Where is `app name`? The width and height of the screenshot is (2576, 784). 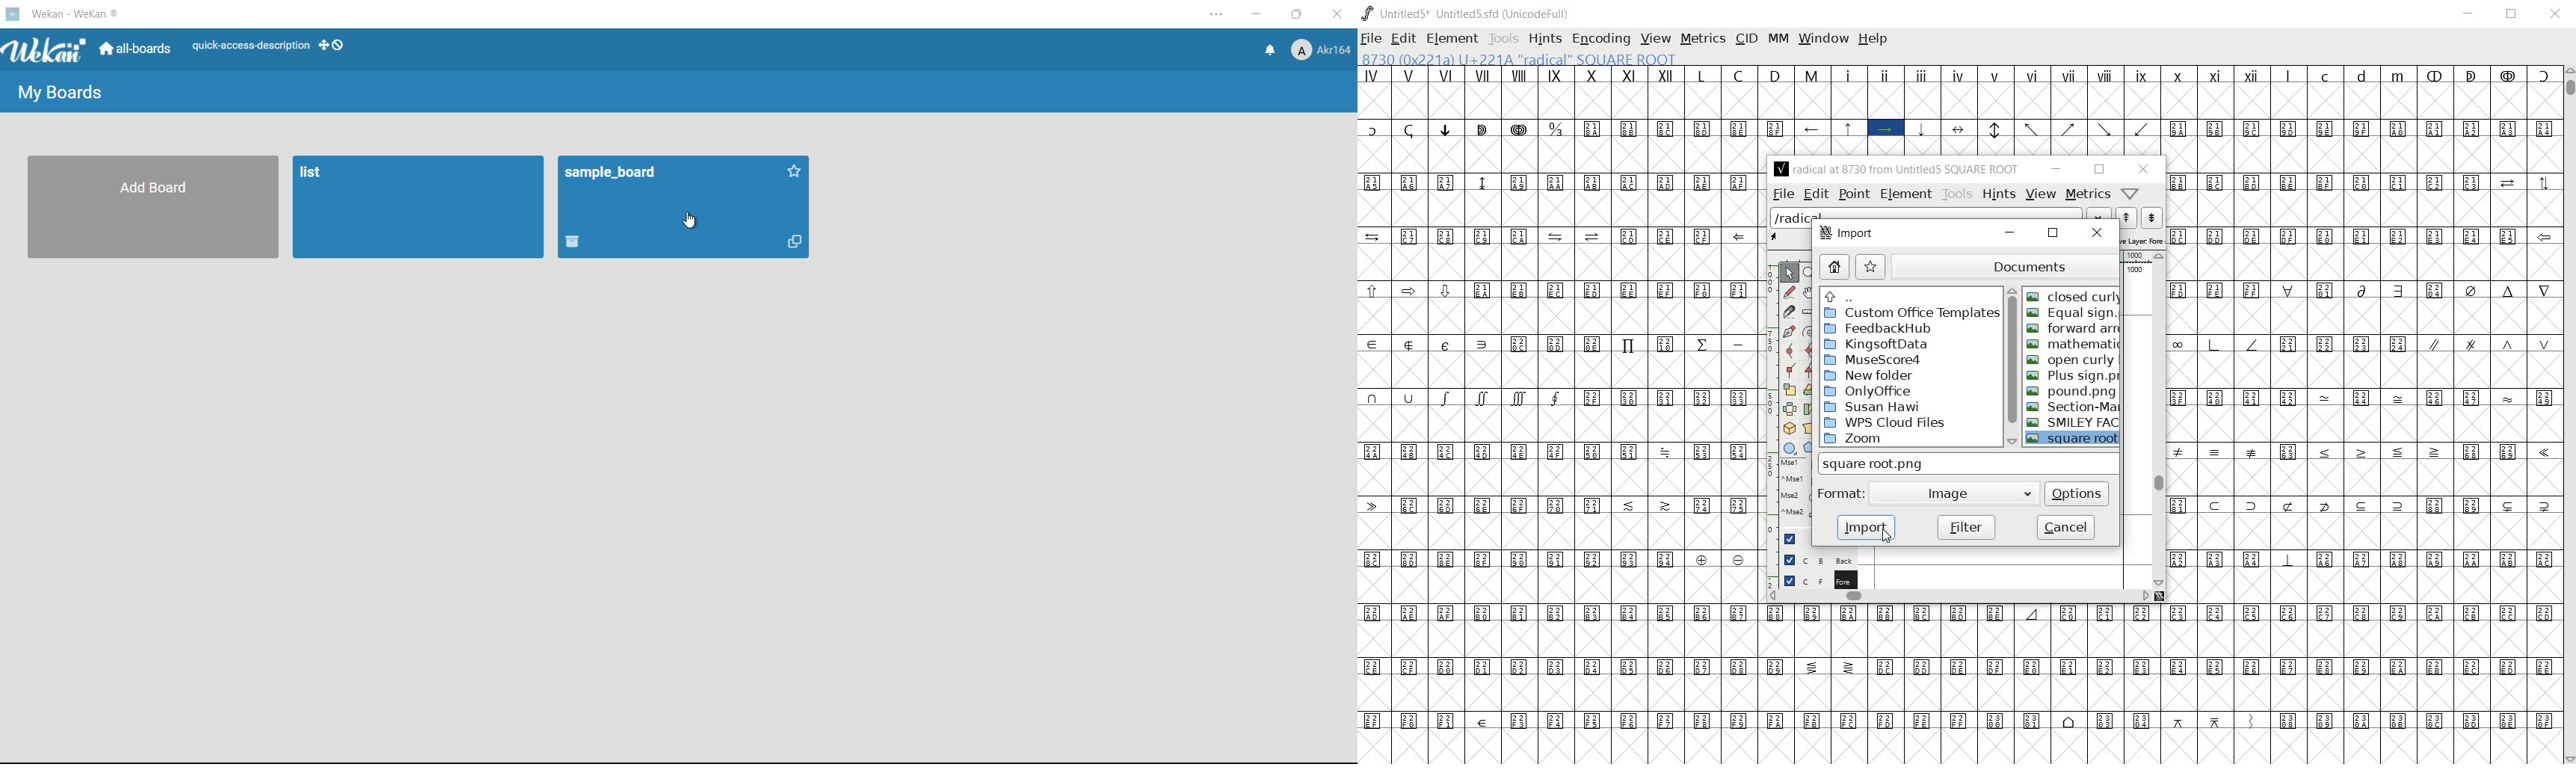
app name is located at coordinates (74, 14).